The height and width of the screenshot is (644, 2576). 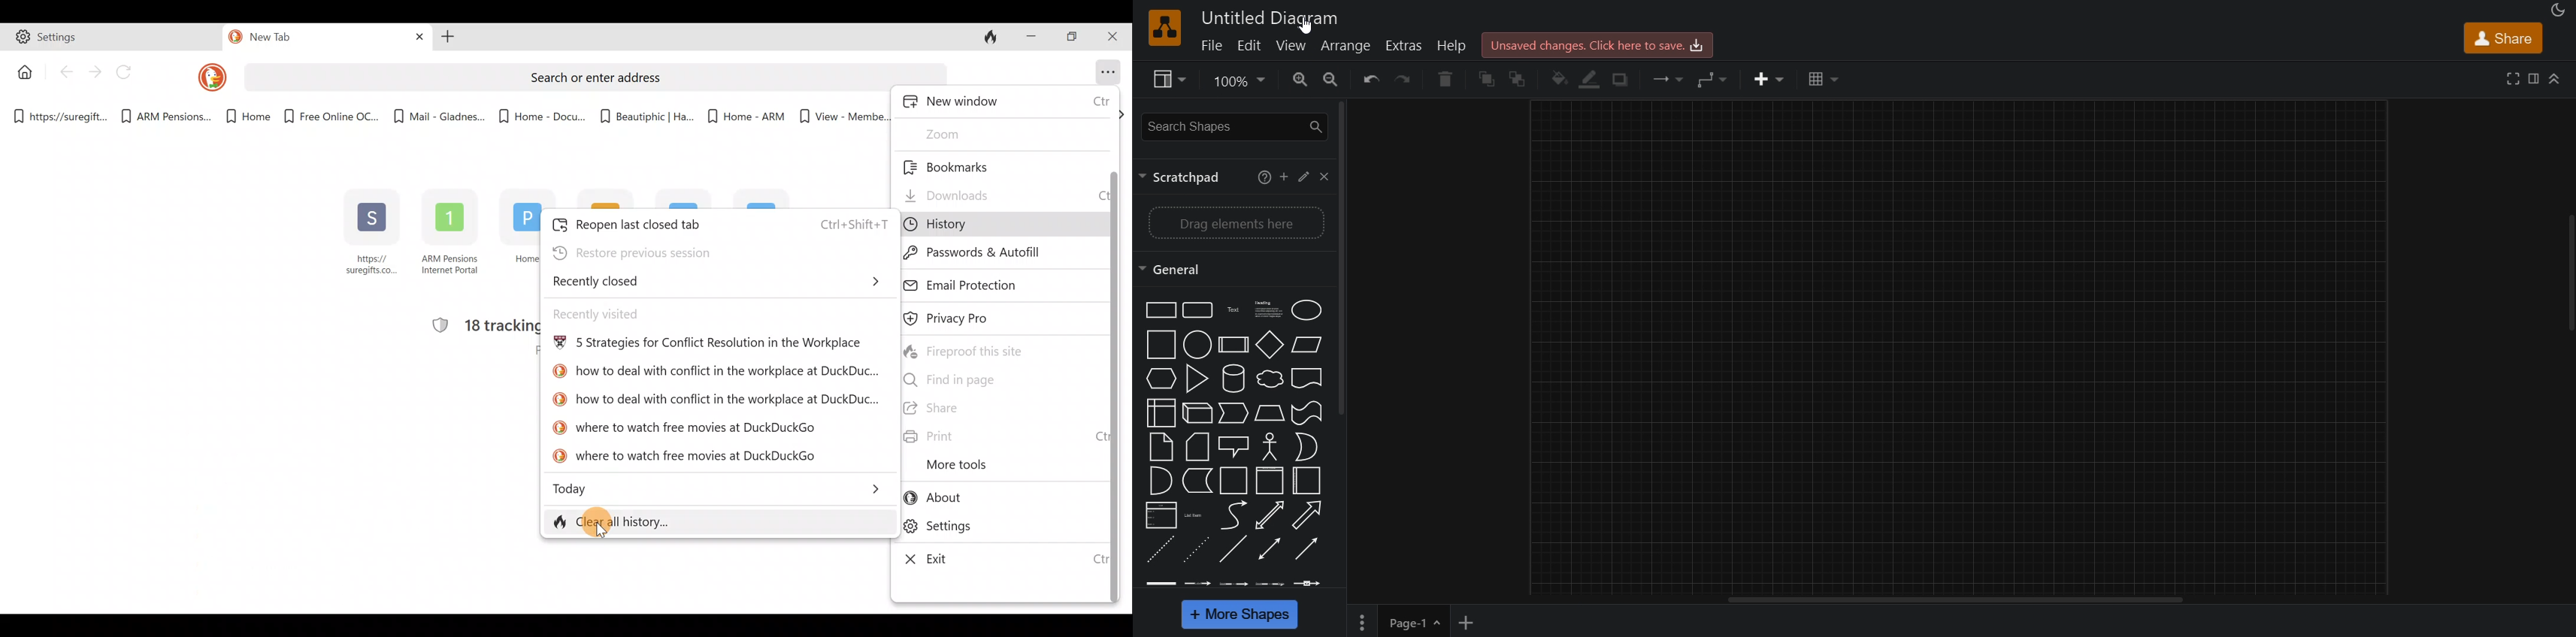 I want to click on Recently closed, so click(x=719, y=281).